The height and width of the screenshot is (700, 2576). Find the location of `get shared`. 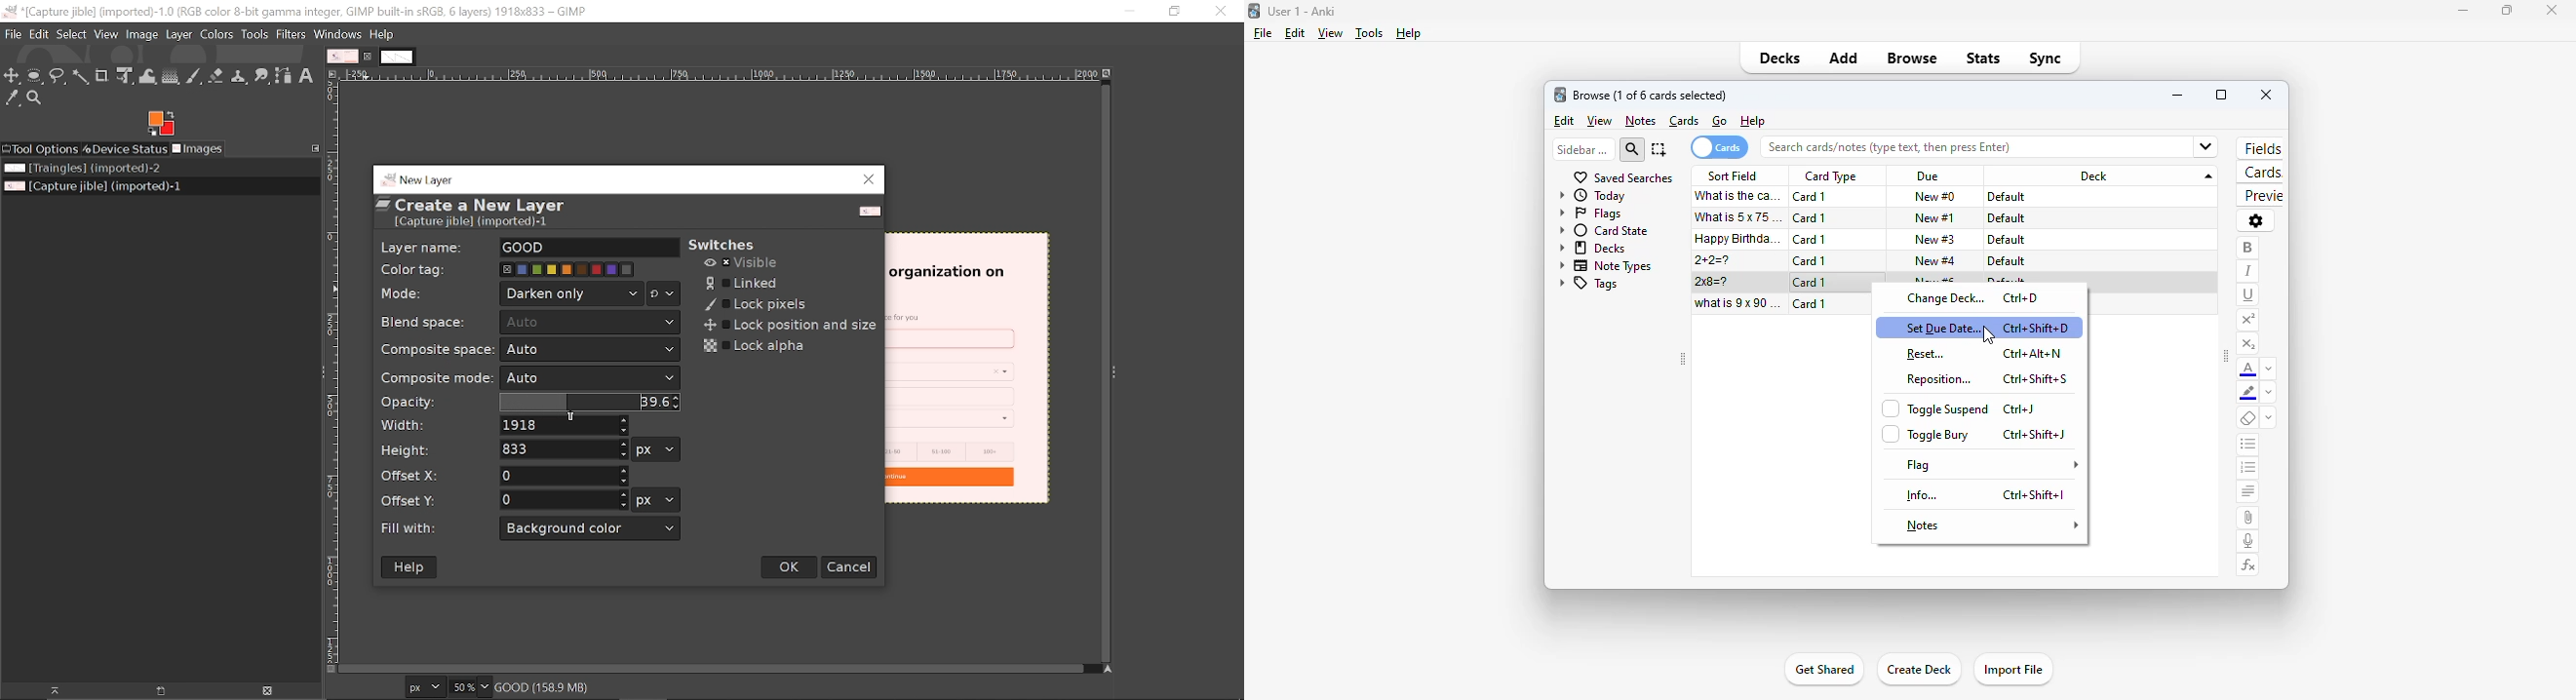

get shared is located at coordinates (1822, 671).